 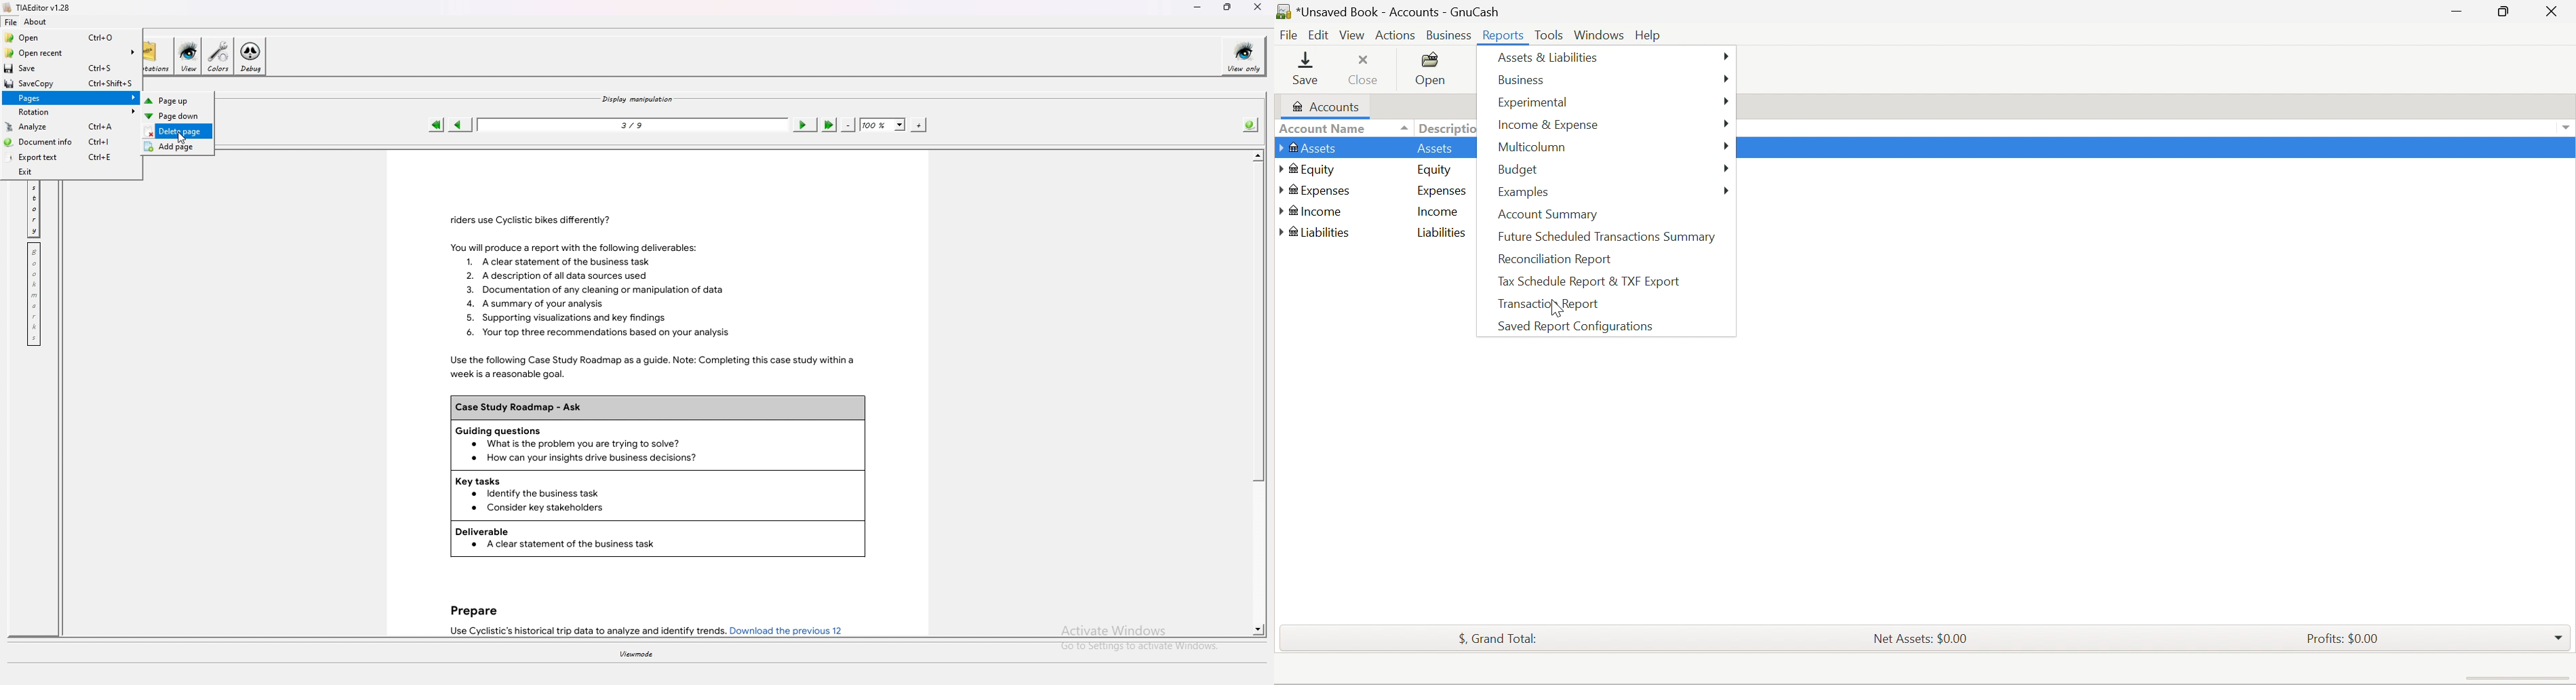 What do you see at coordinates (1548, 34) in the screenshot?
I see `Tools` at bounding box center [1548, 34].